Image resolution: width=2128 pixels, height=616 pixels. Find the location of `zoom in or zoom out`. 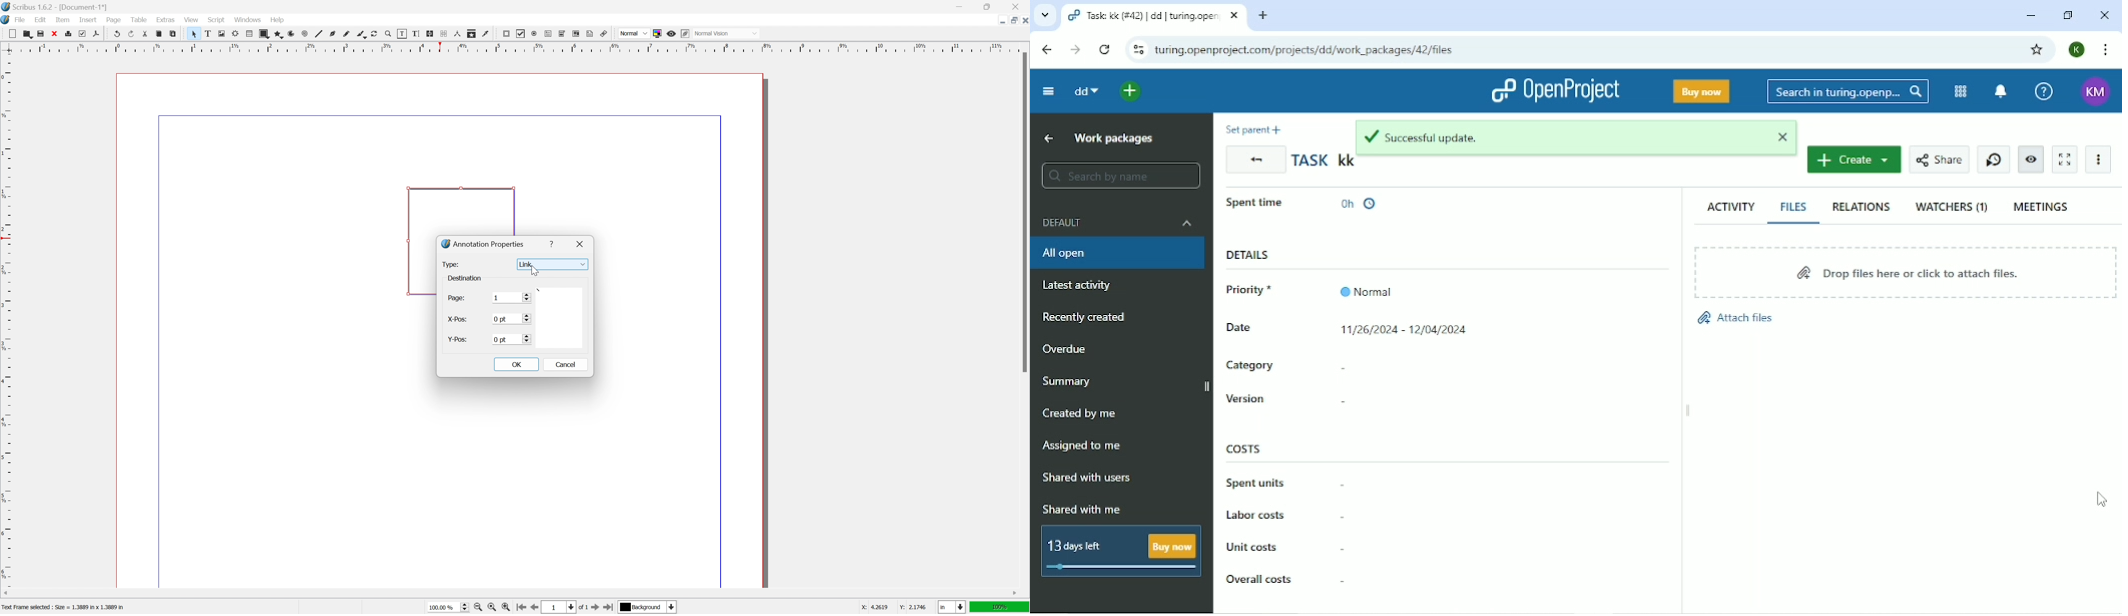

zoom in or zoom out is located at coordinates (388, 34).